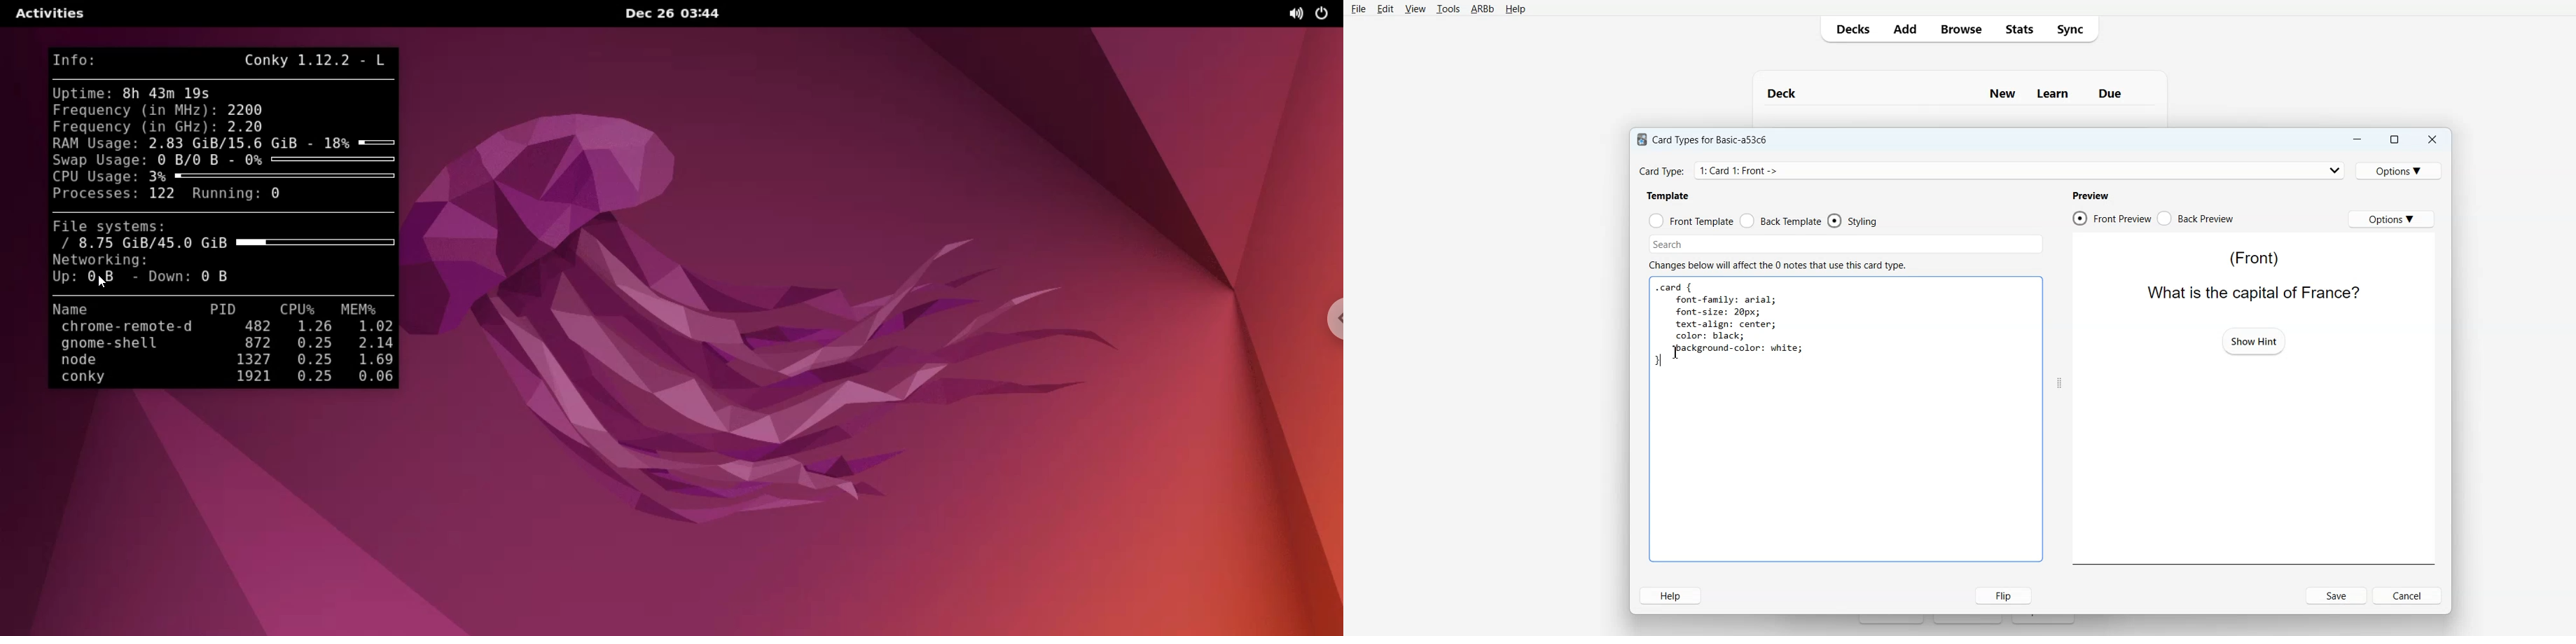 The height and width of the screenshot is (644, 2576). Describe the element at coordinates (2394, 139) in the screenshot. I see `Maximize` at that location.